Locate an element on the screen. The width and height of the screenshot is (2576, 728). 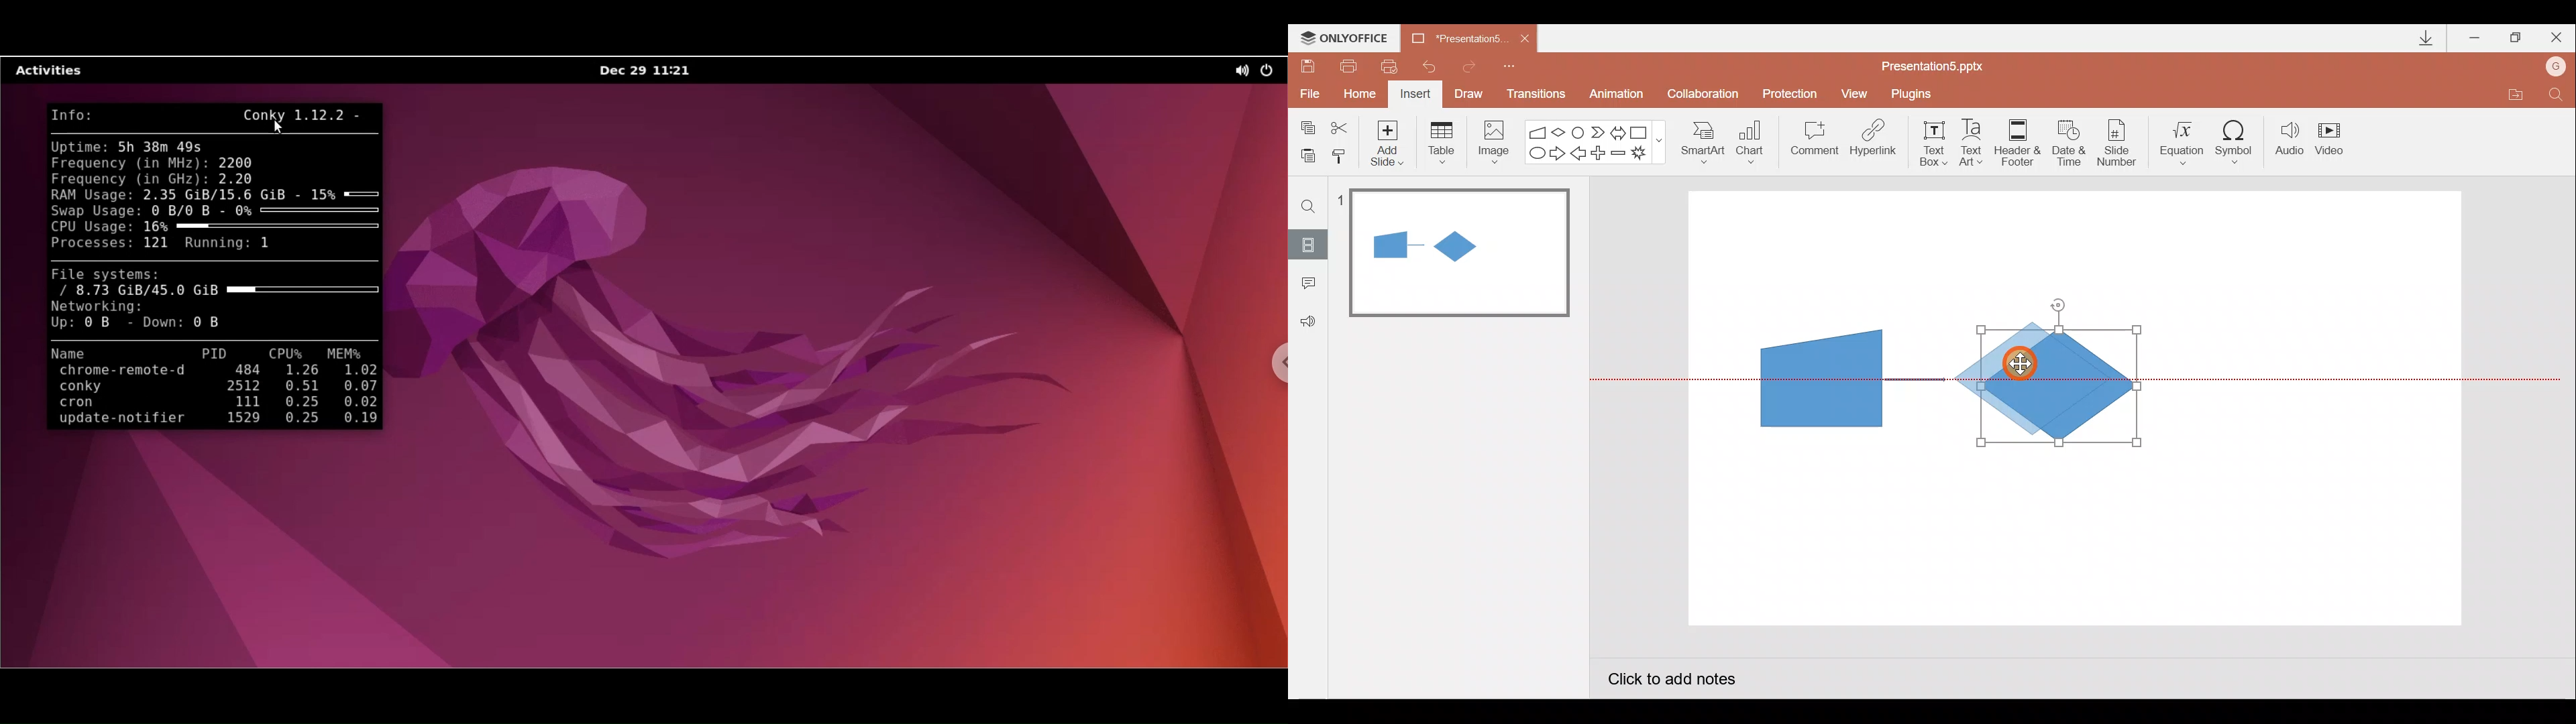
2.20 is located at coordinates (242, 178).